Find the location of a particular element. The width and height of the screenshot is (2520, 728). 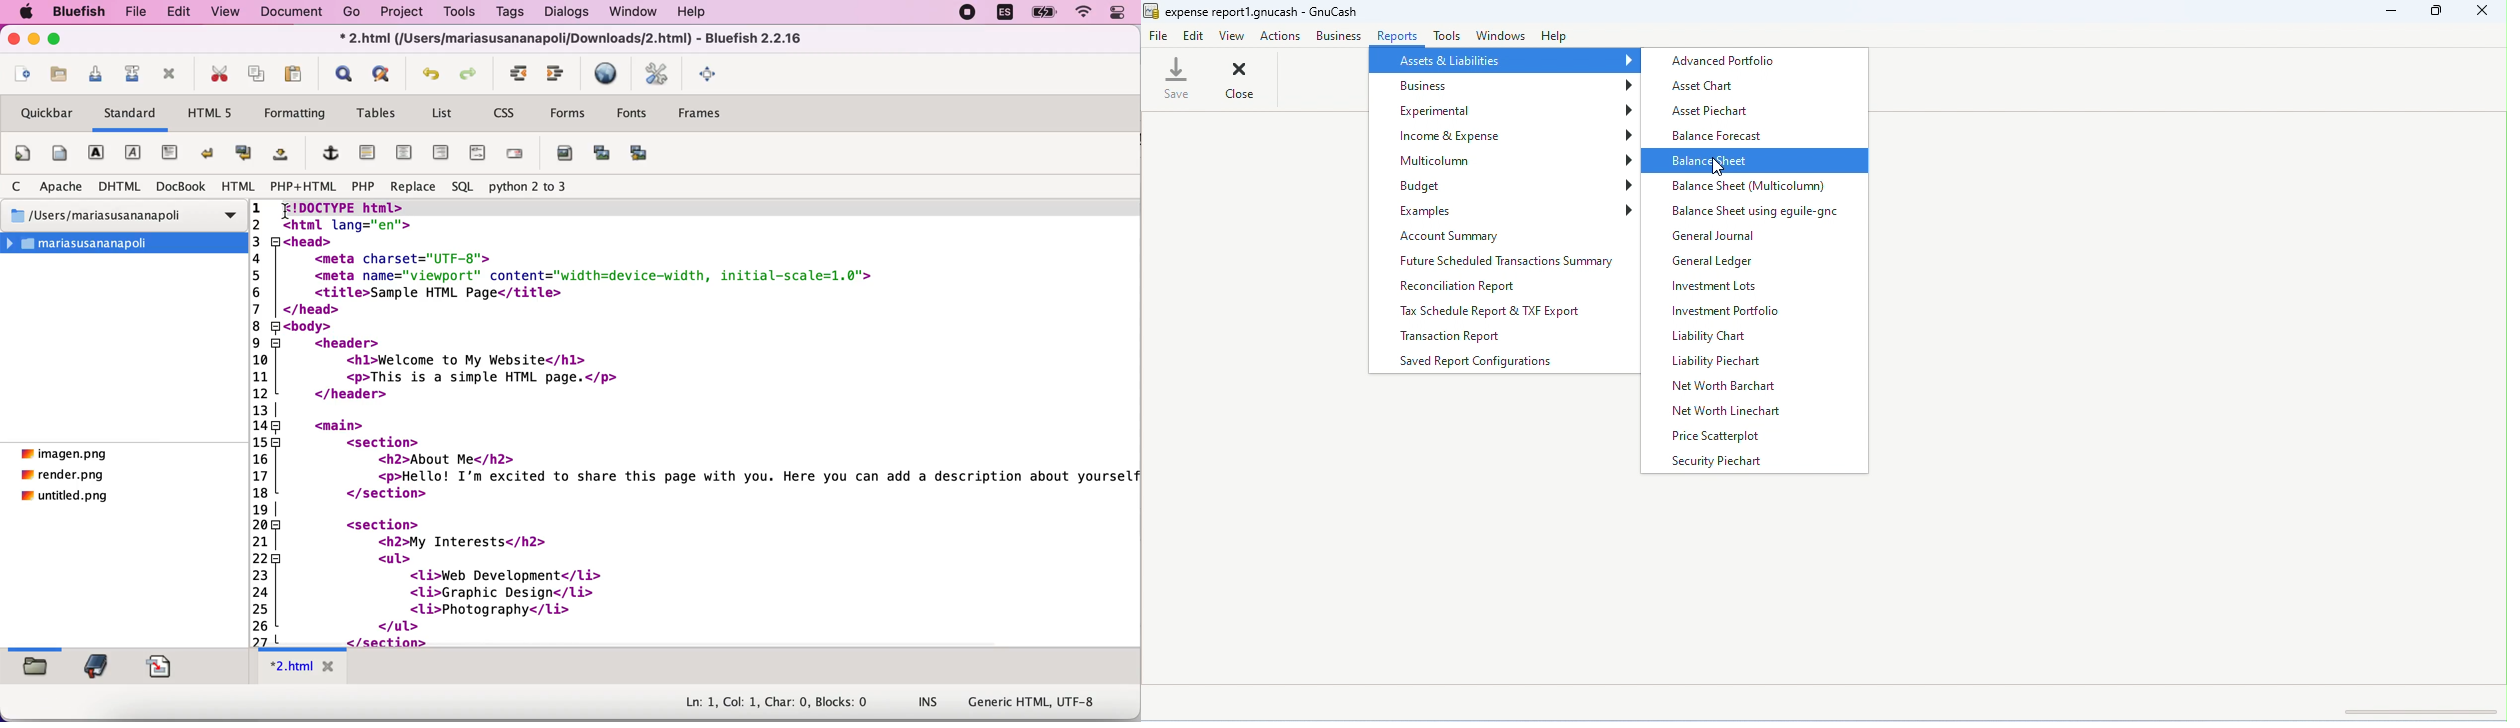

dialogs is located at coordinates (568, 11).